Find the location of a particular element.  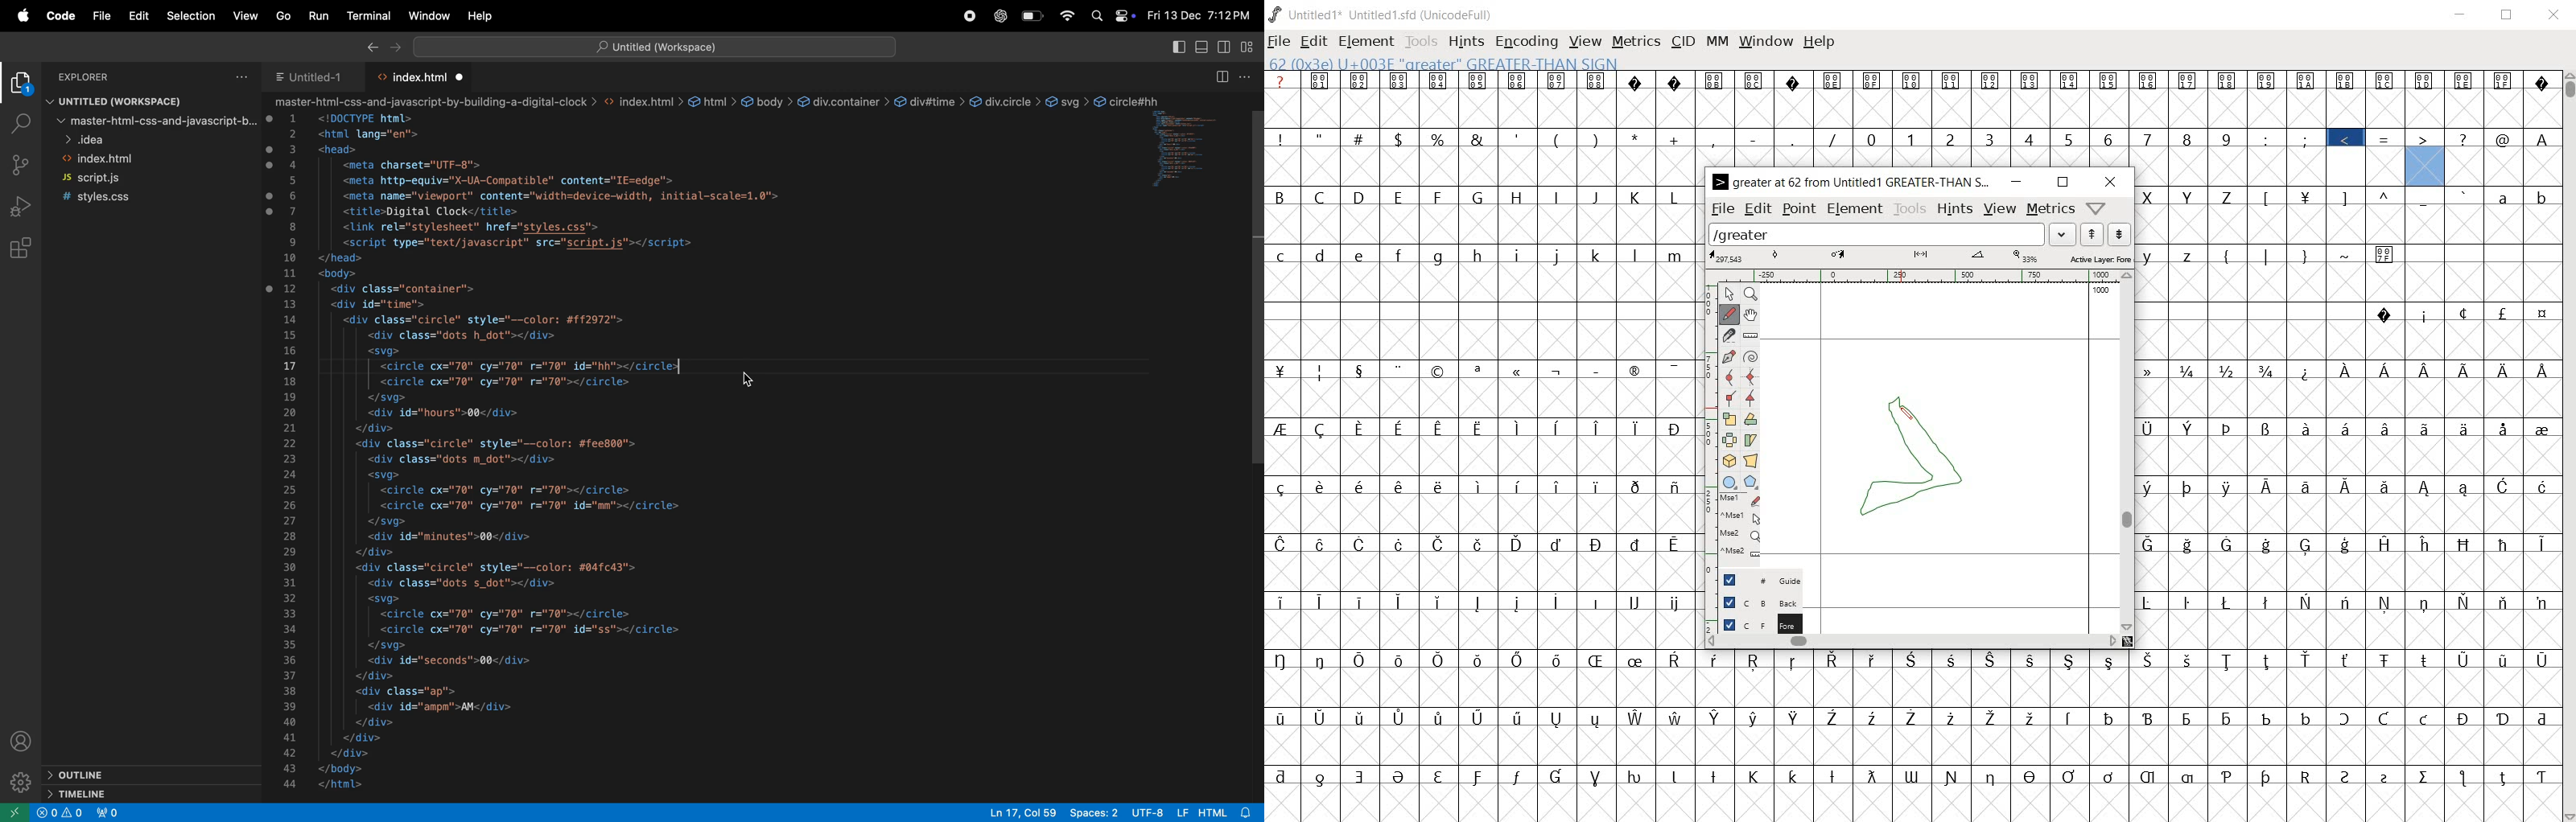

metrics is located at coordinates (2050, 209).